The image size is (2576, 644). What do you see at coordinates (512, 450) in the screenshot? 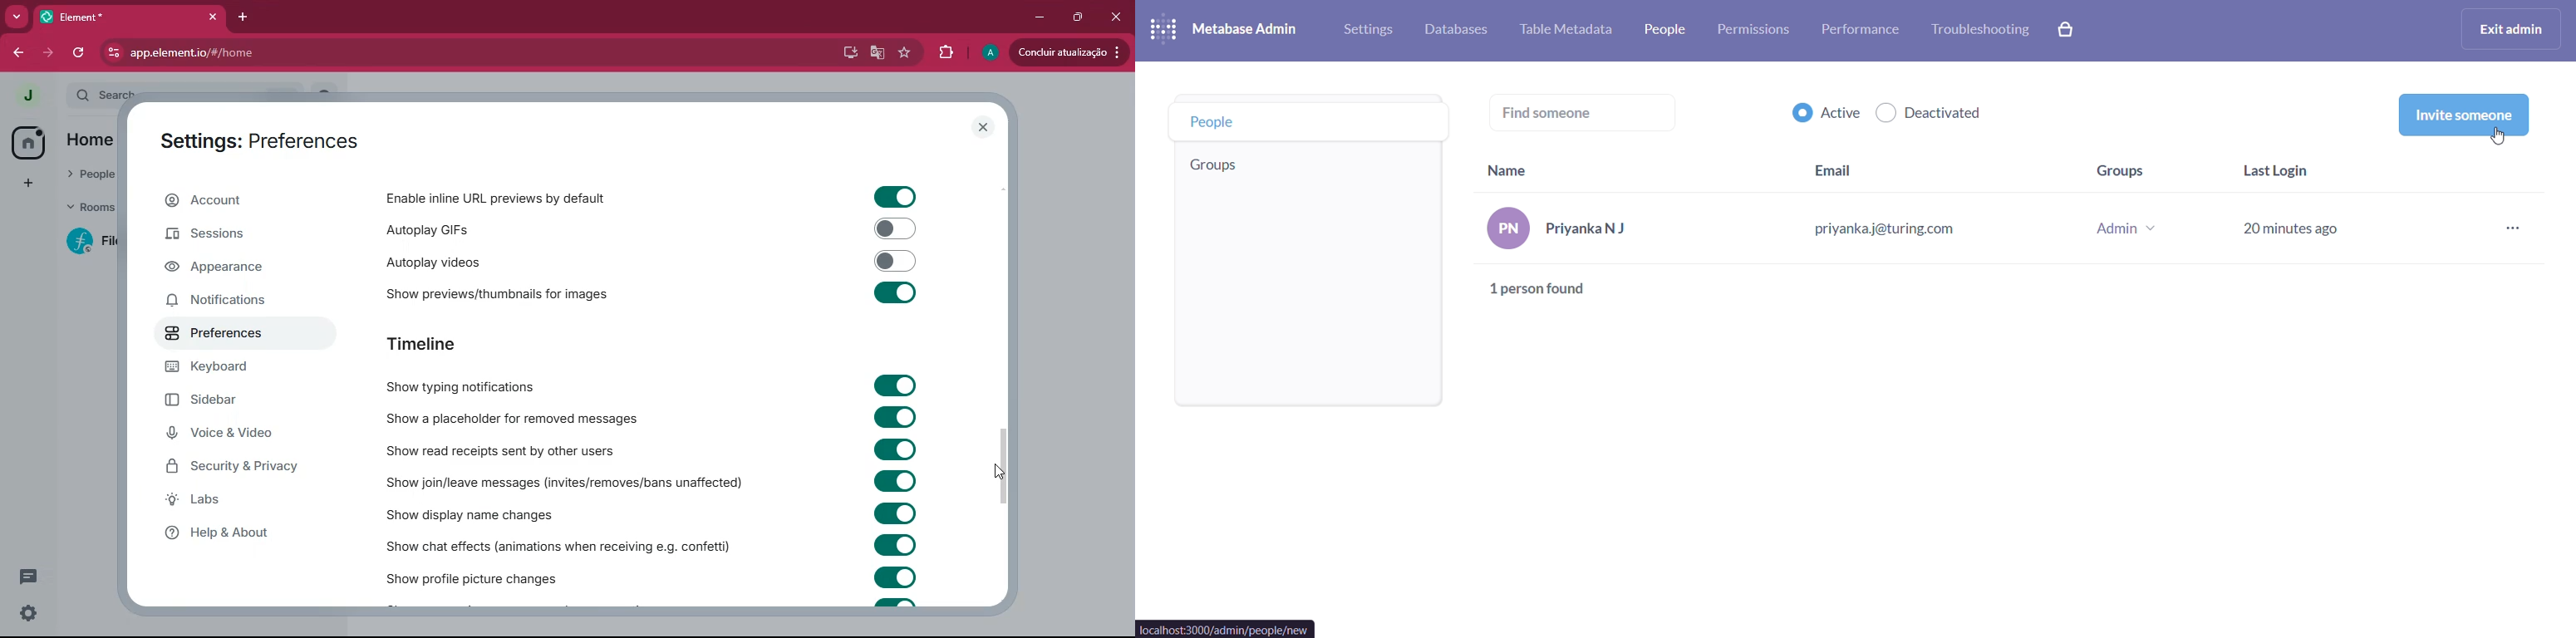
I see `show read receipts sent by other users` at bounding box center [512, 450].